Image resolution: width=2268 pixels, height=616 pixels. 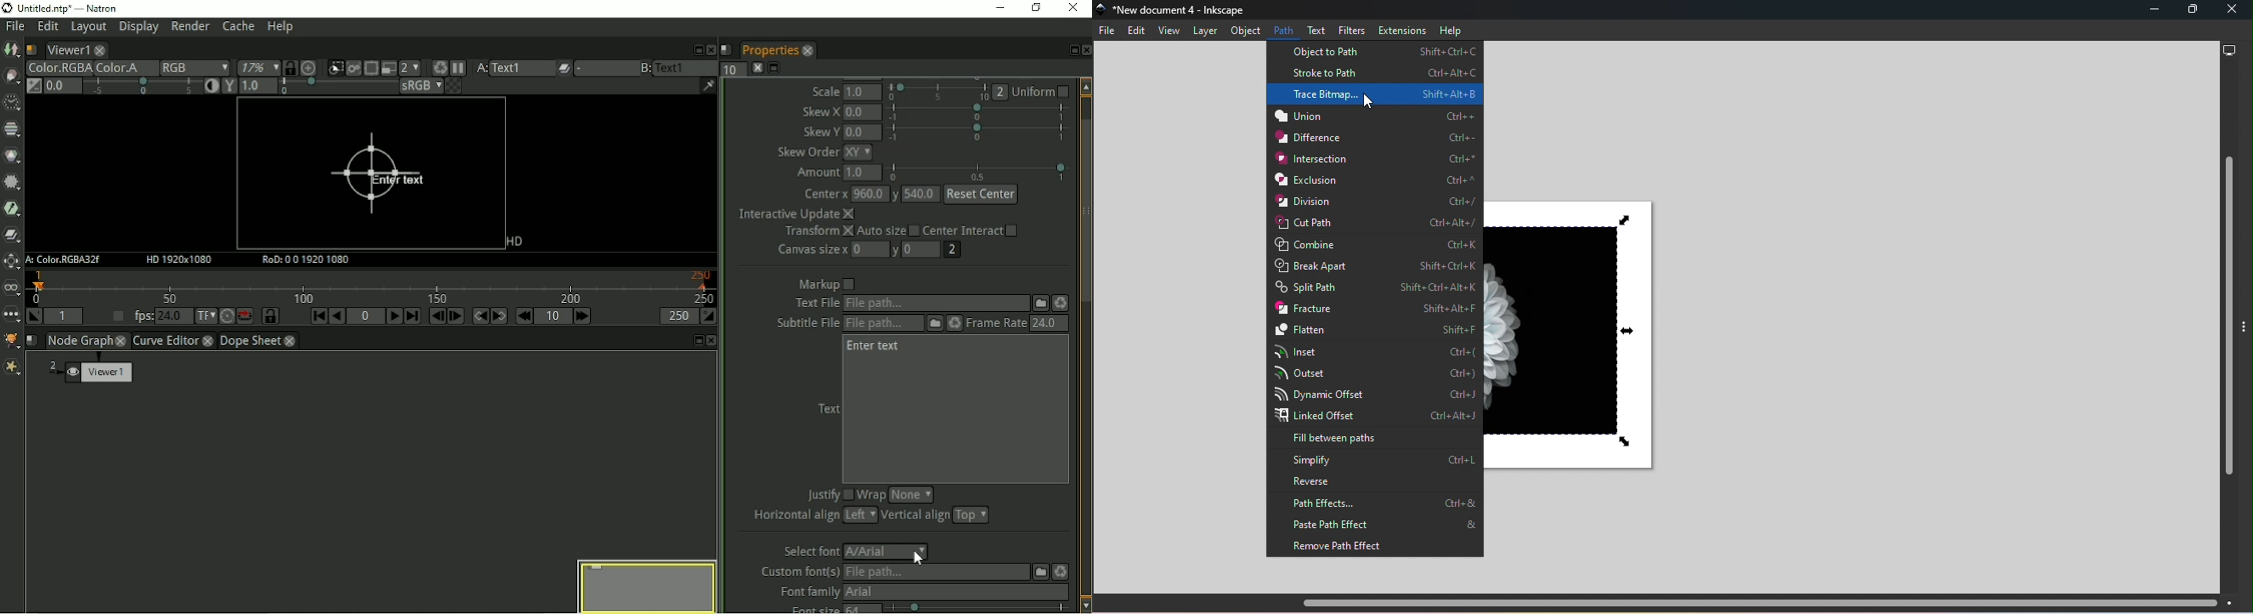 What do you see at coordinates (210, 87) in the screenshot?
I see `Auto-contrast` at bounding box center [210, 87].